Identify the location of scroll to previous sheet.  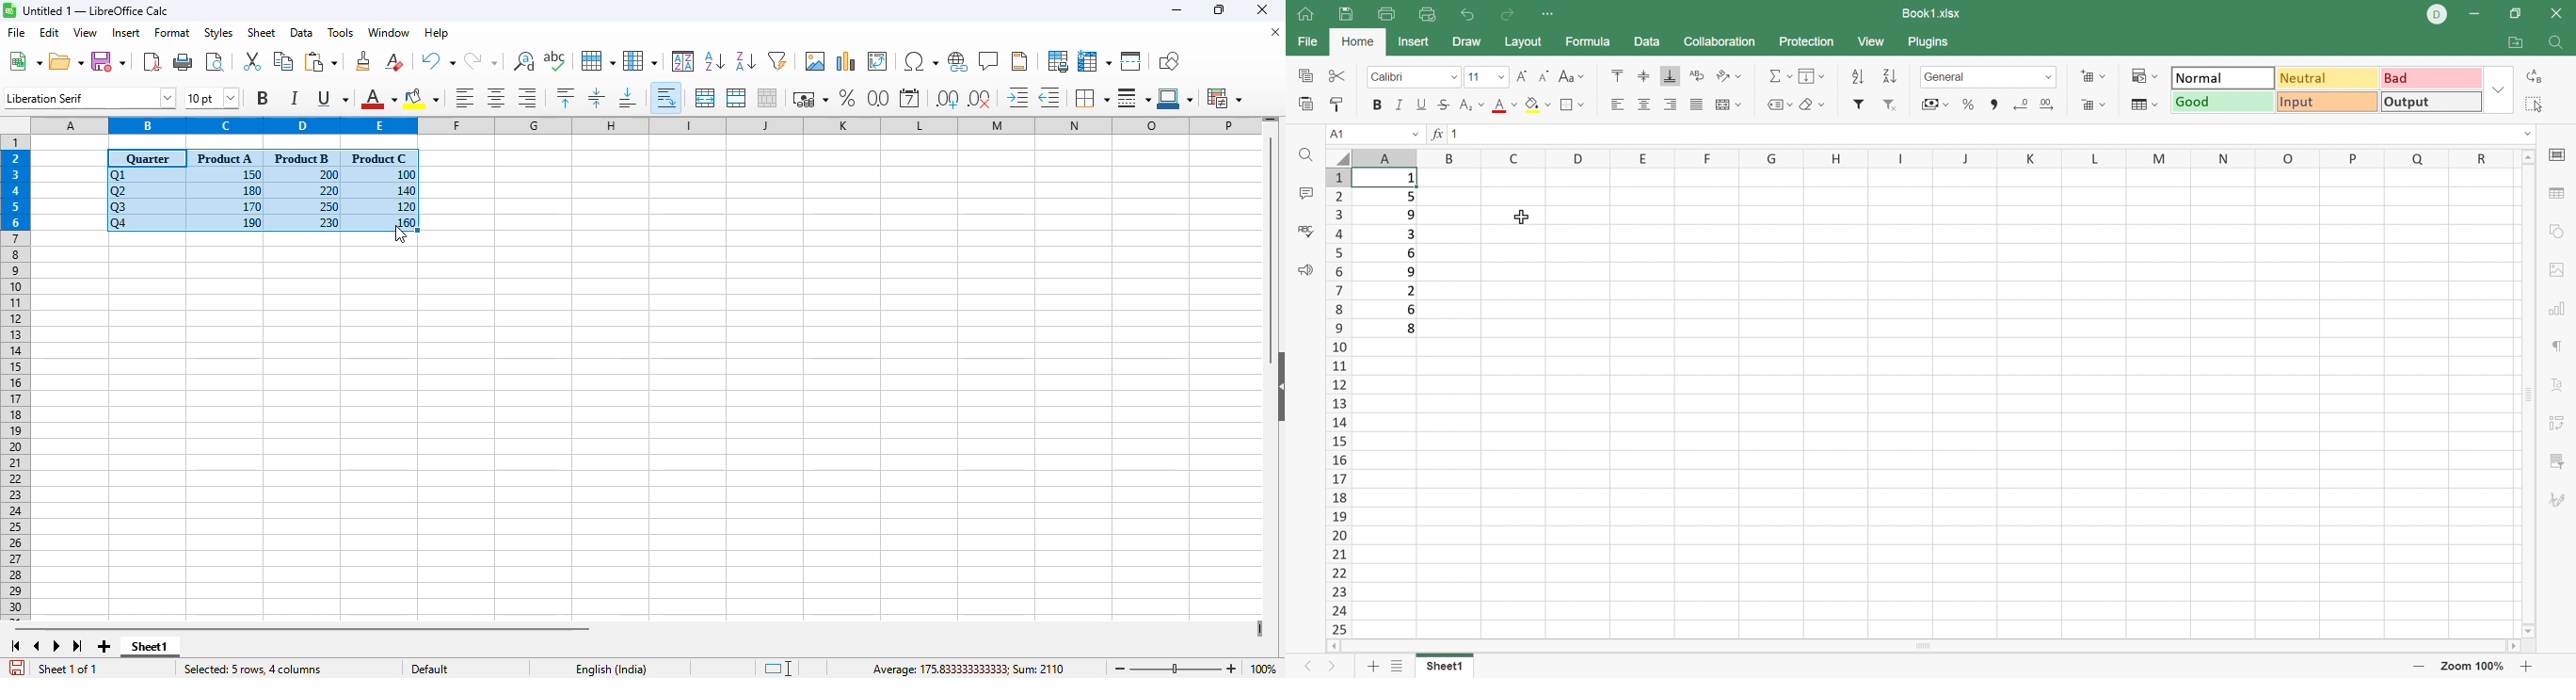
(37, 646).